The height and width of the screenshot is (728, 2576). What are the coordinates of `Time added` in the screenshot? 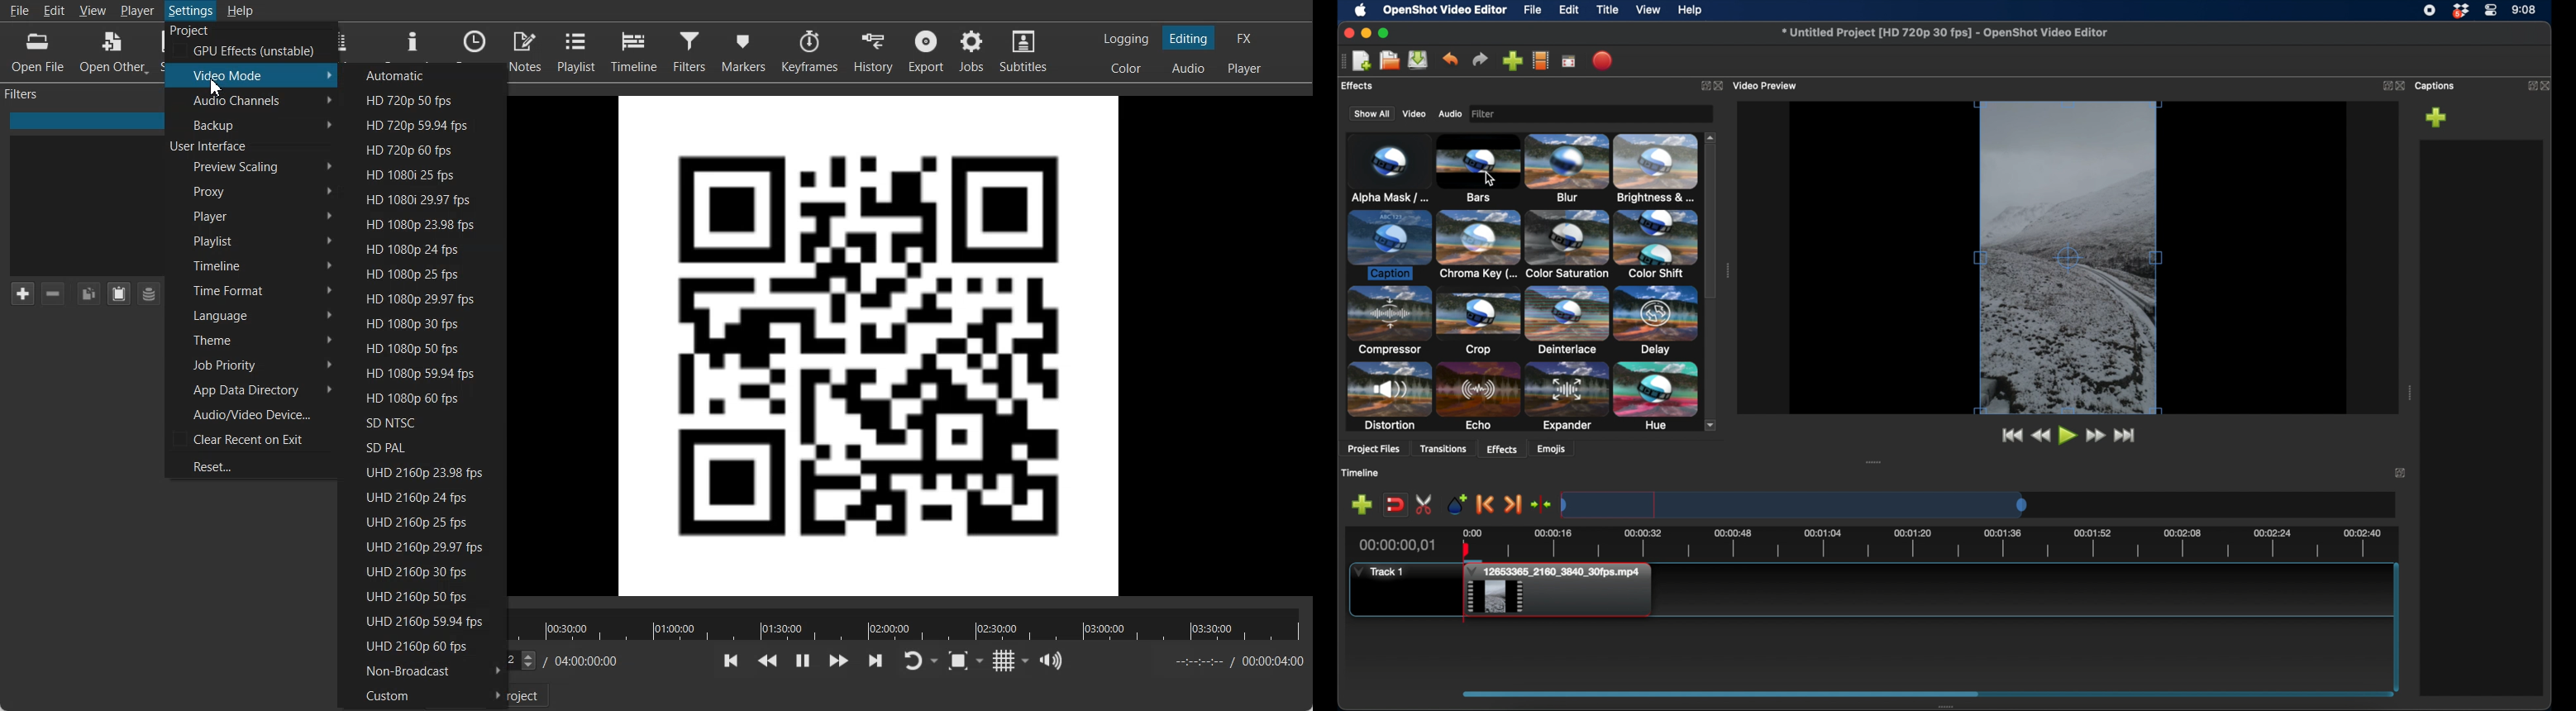 It's located at (1272, 661).